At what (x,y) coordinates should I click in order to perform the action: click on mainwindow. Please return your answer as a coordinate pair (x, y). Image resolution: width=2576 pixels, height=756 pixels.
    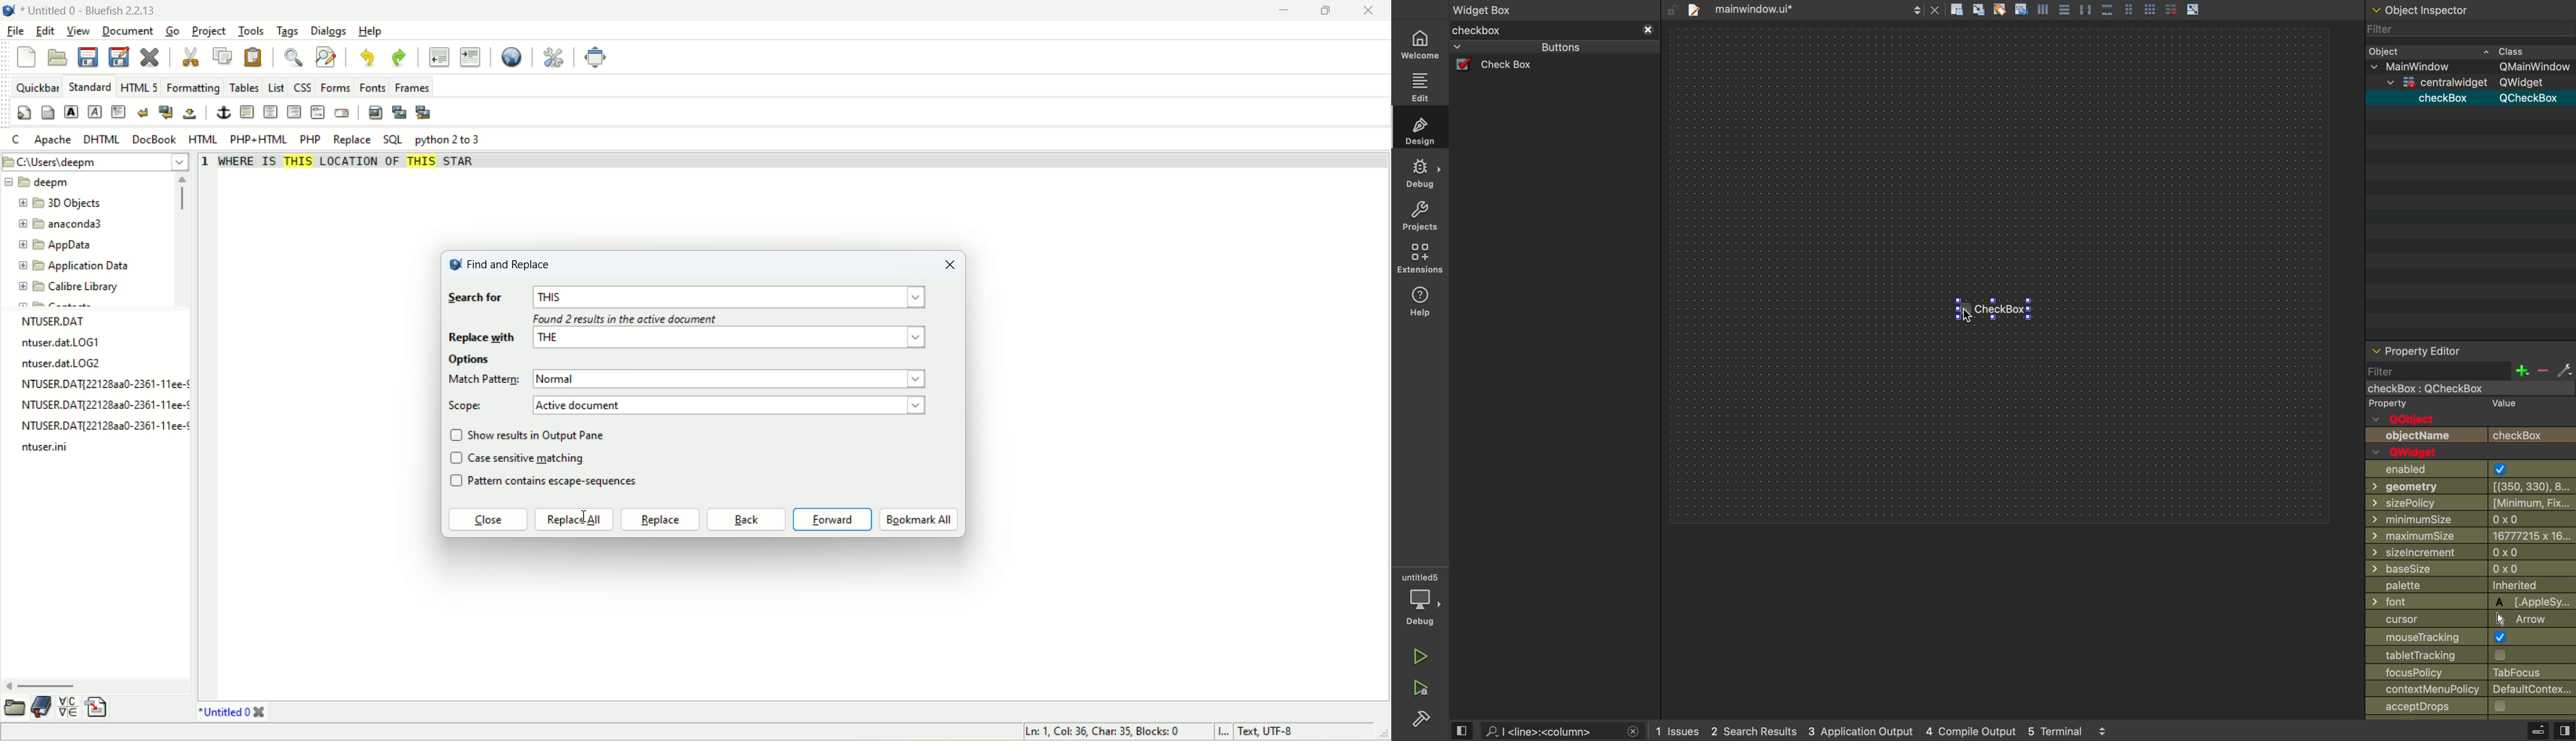
    Looking at the image, I should click on (2470, 67).